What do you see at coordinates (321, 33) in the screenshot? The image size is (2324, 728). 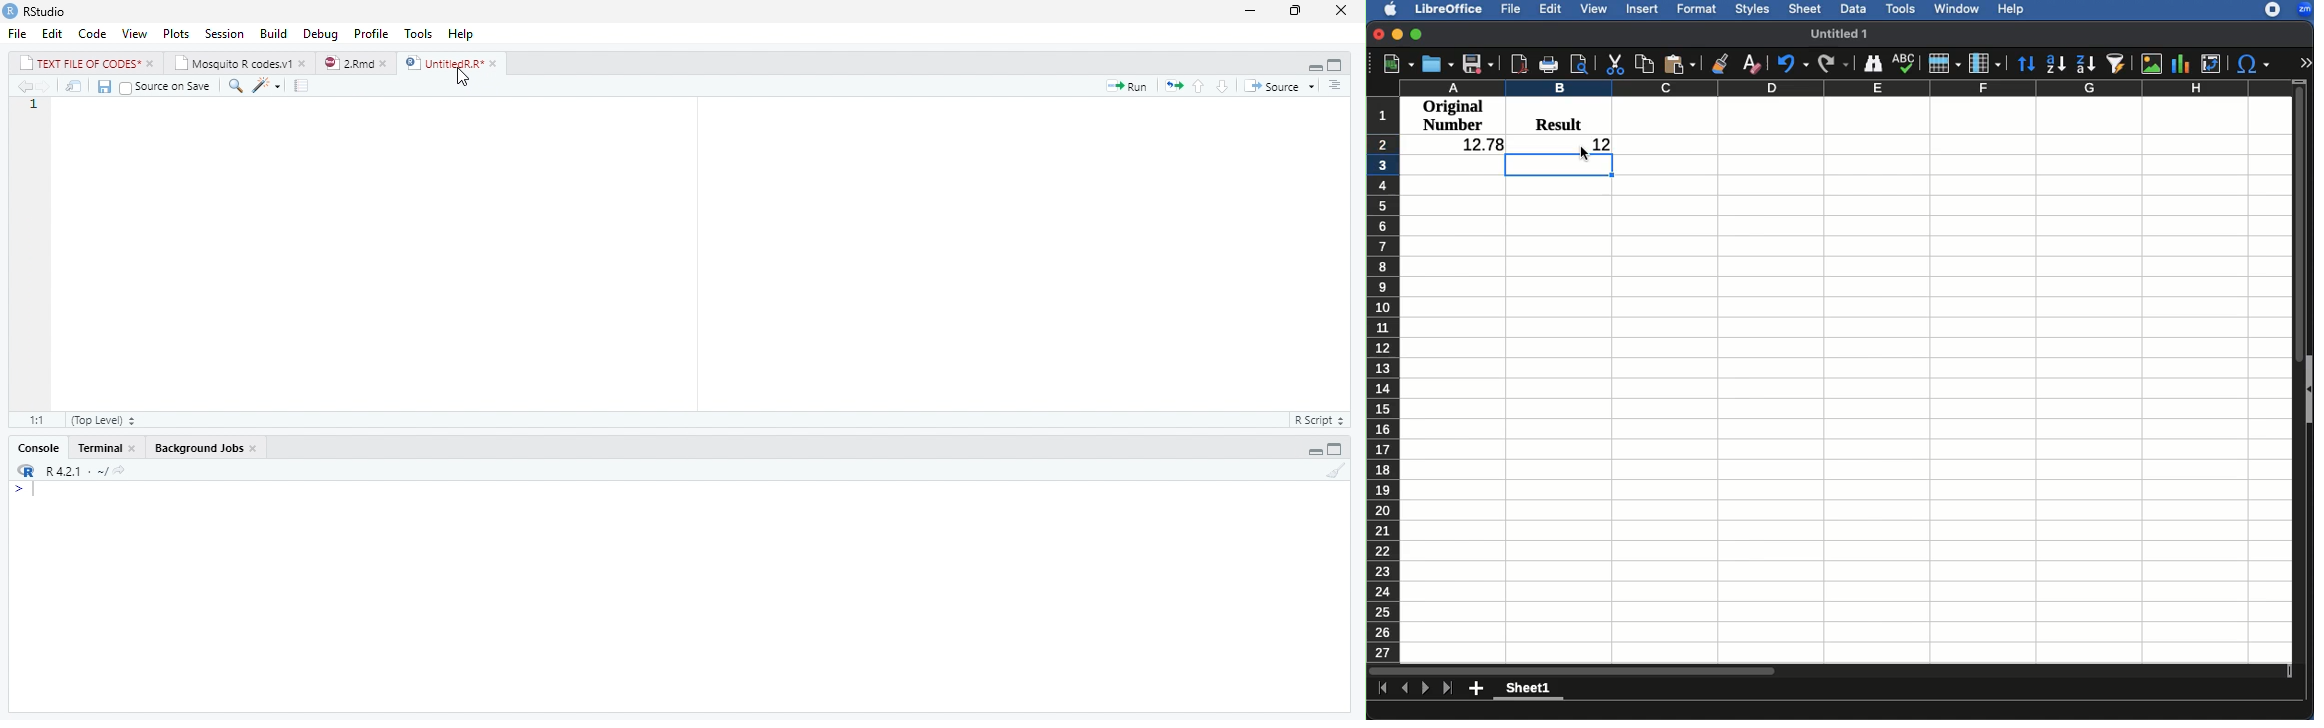 I see `Debug` at bounding box center [321, 33].